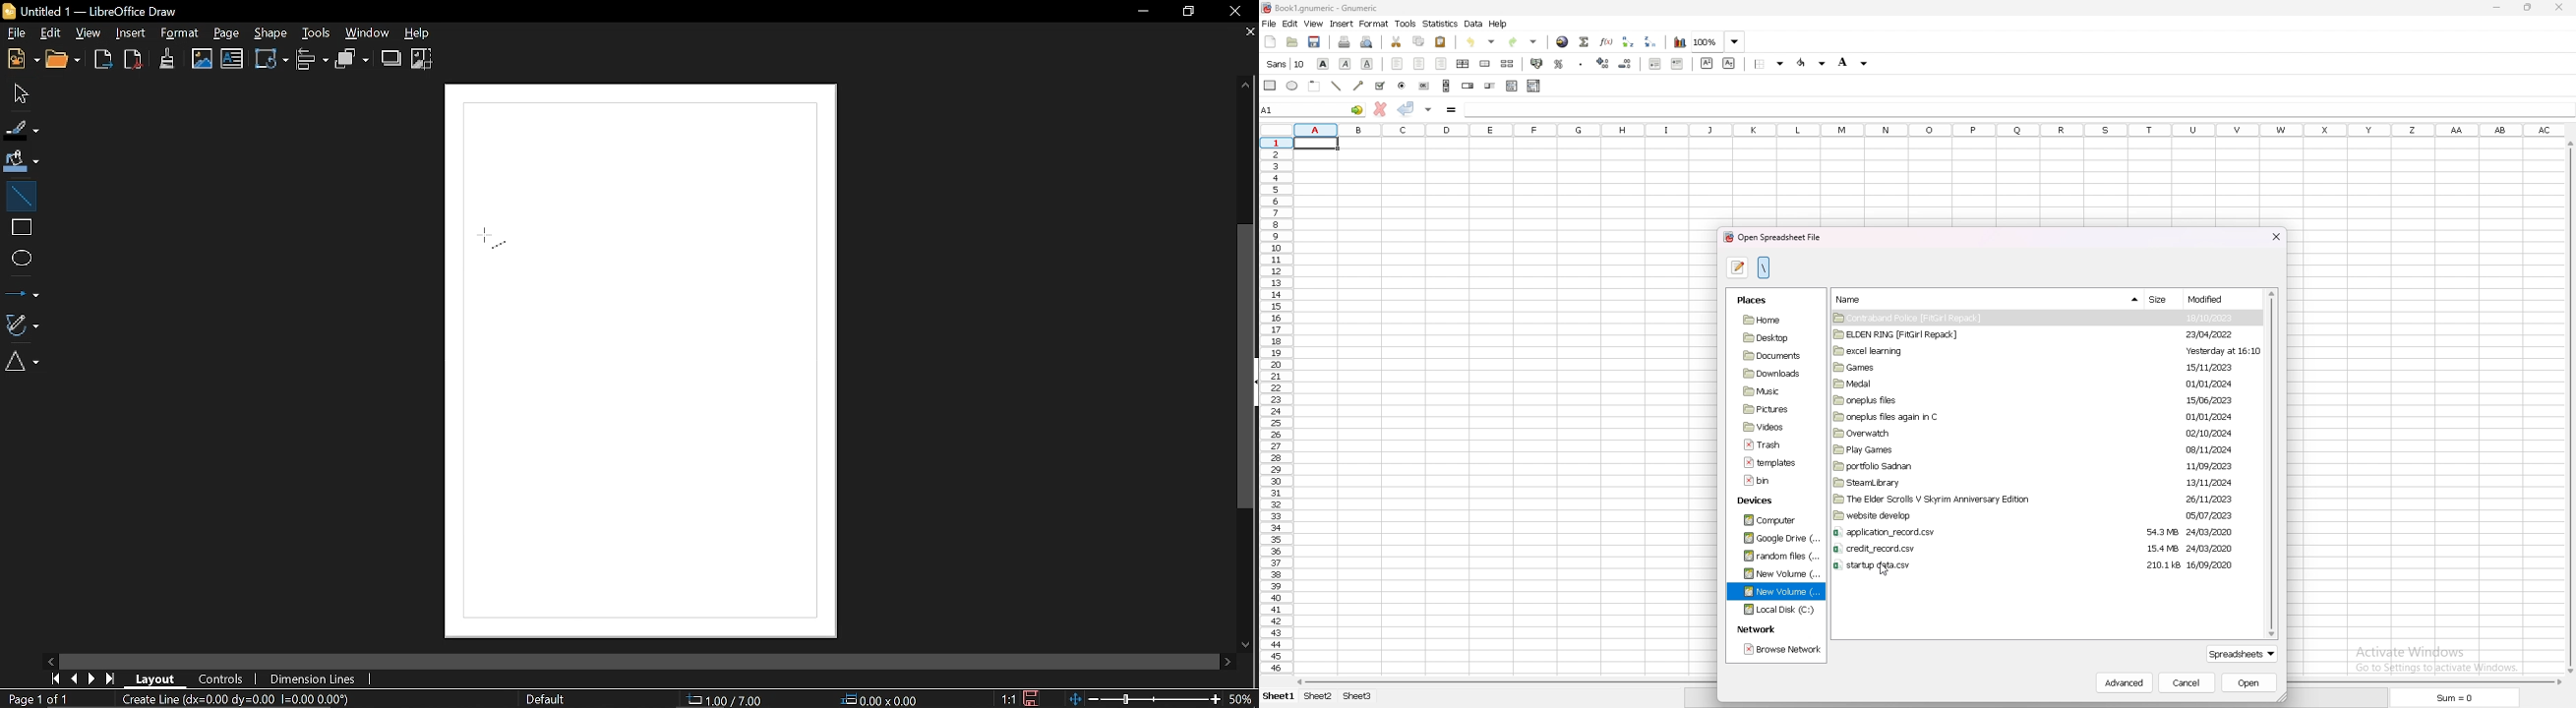 Image resolution: width=2576 pixels, height=728 pixels. Describe the element at coordinates (2212, 531) in the screenshot. I see `24/03/2020` at that location.